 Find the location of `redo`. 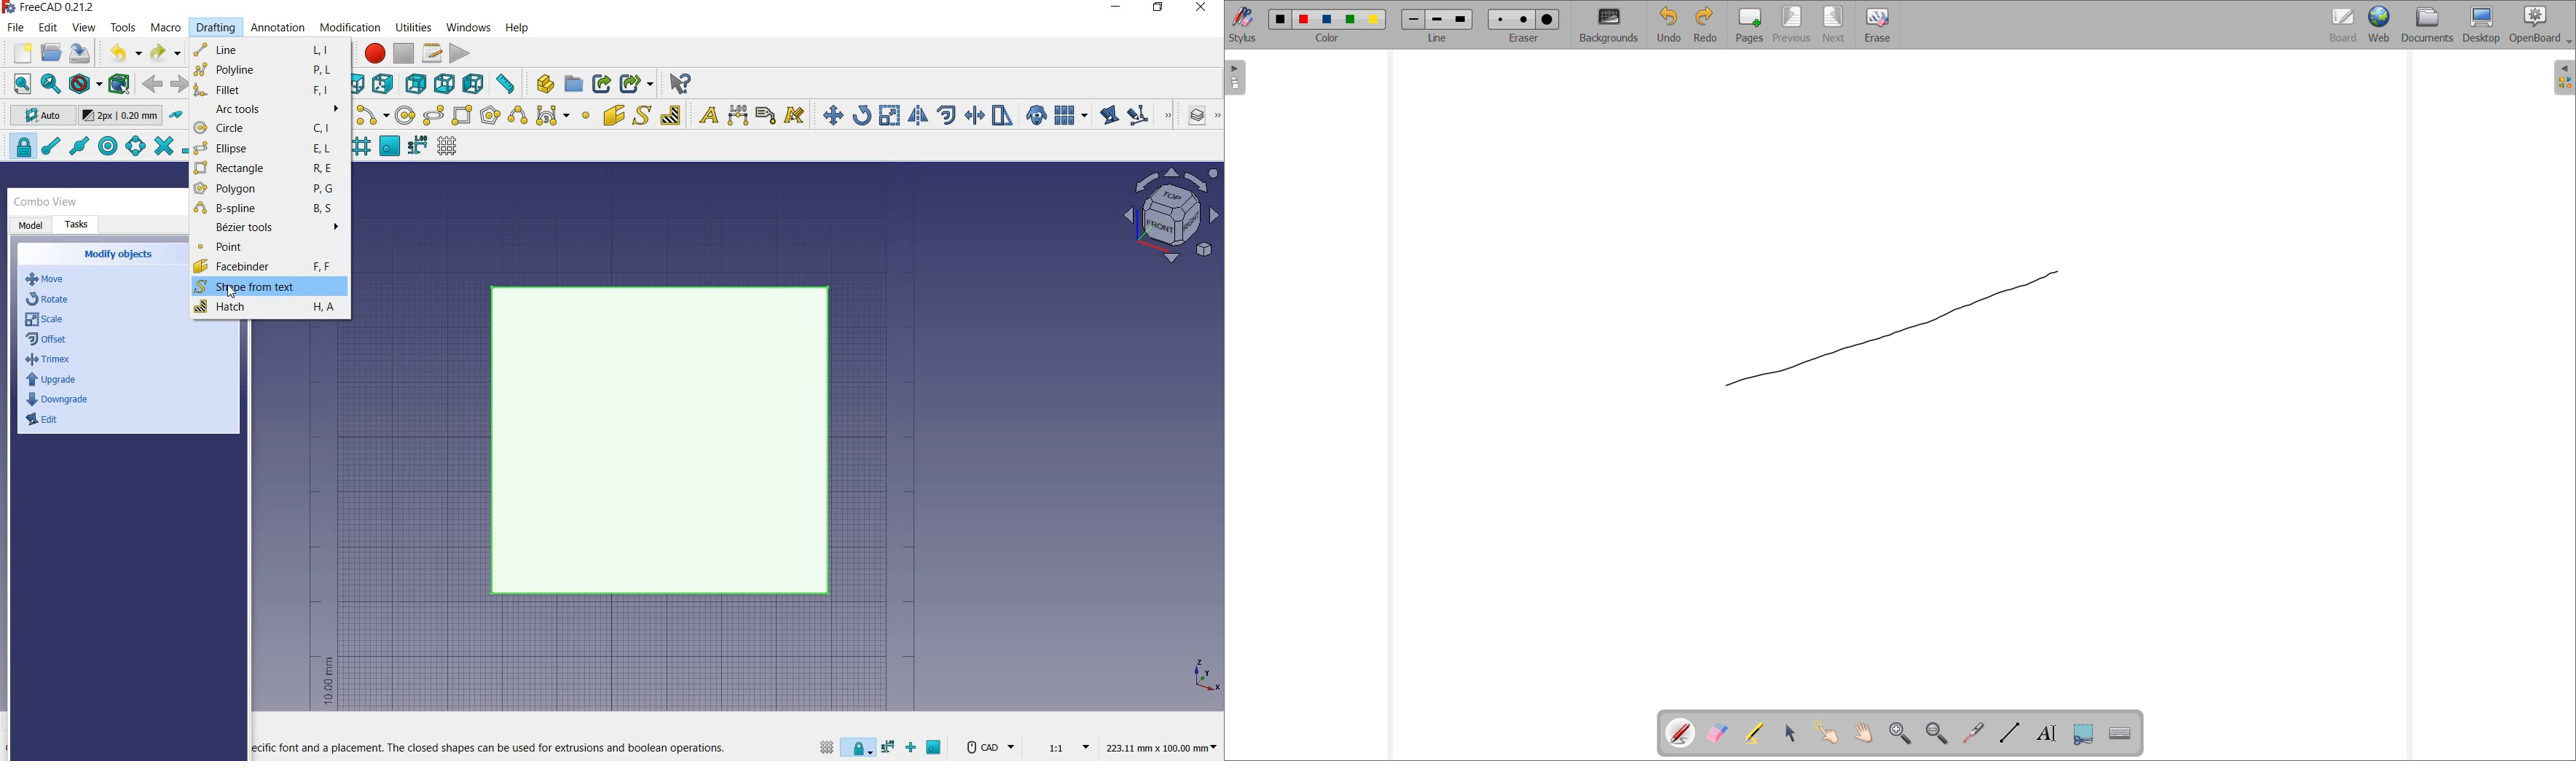

redo is located at coordinates (1706, 24).